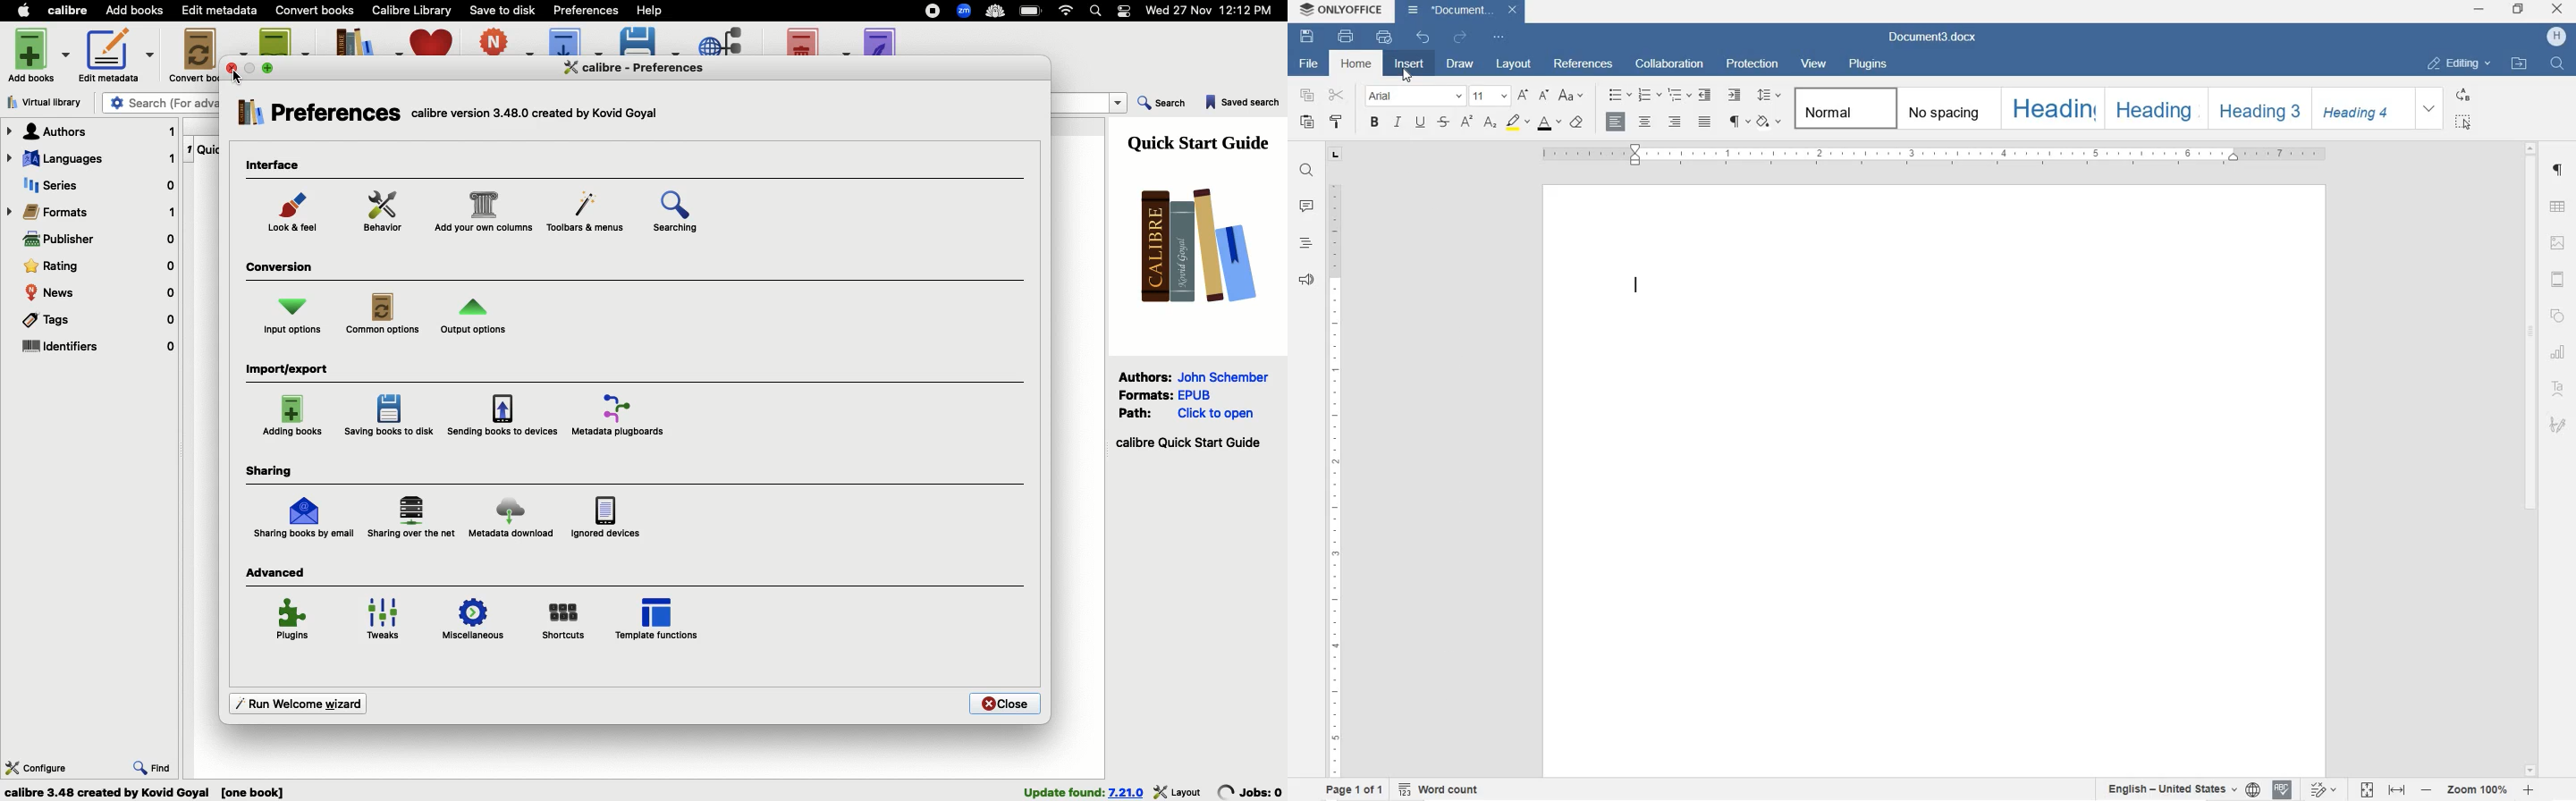  What do you see at coordinates (1243, 104) in the screenshot?
I see `Saved search` at bounding box center [1243, 104].